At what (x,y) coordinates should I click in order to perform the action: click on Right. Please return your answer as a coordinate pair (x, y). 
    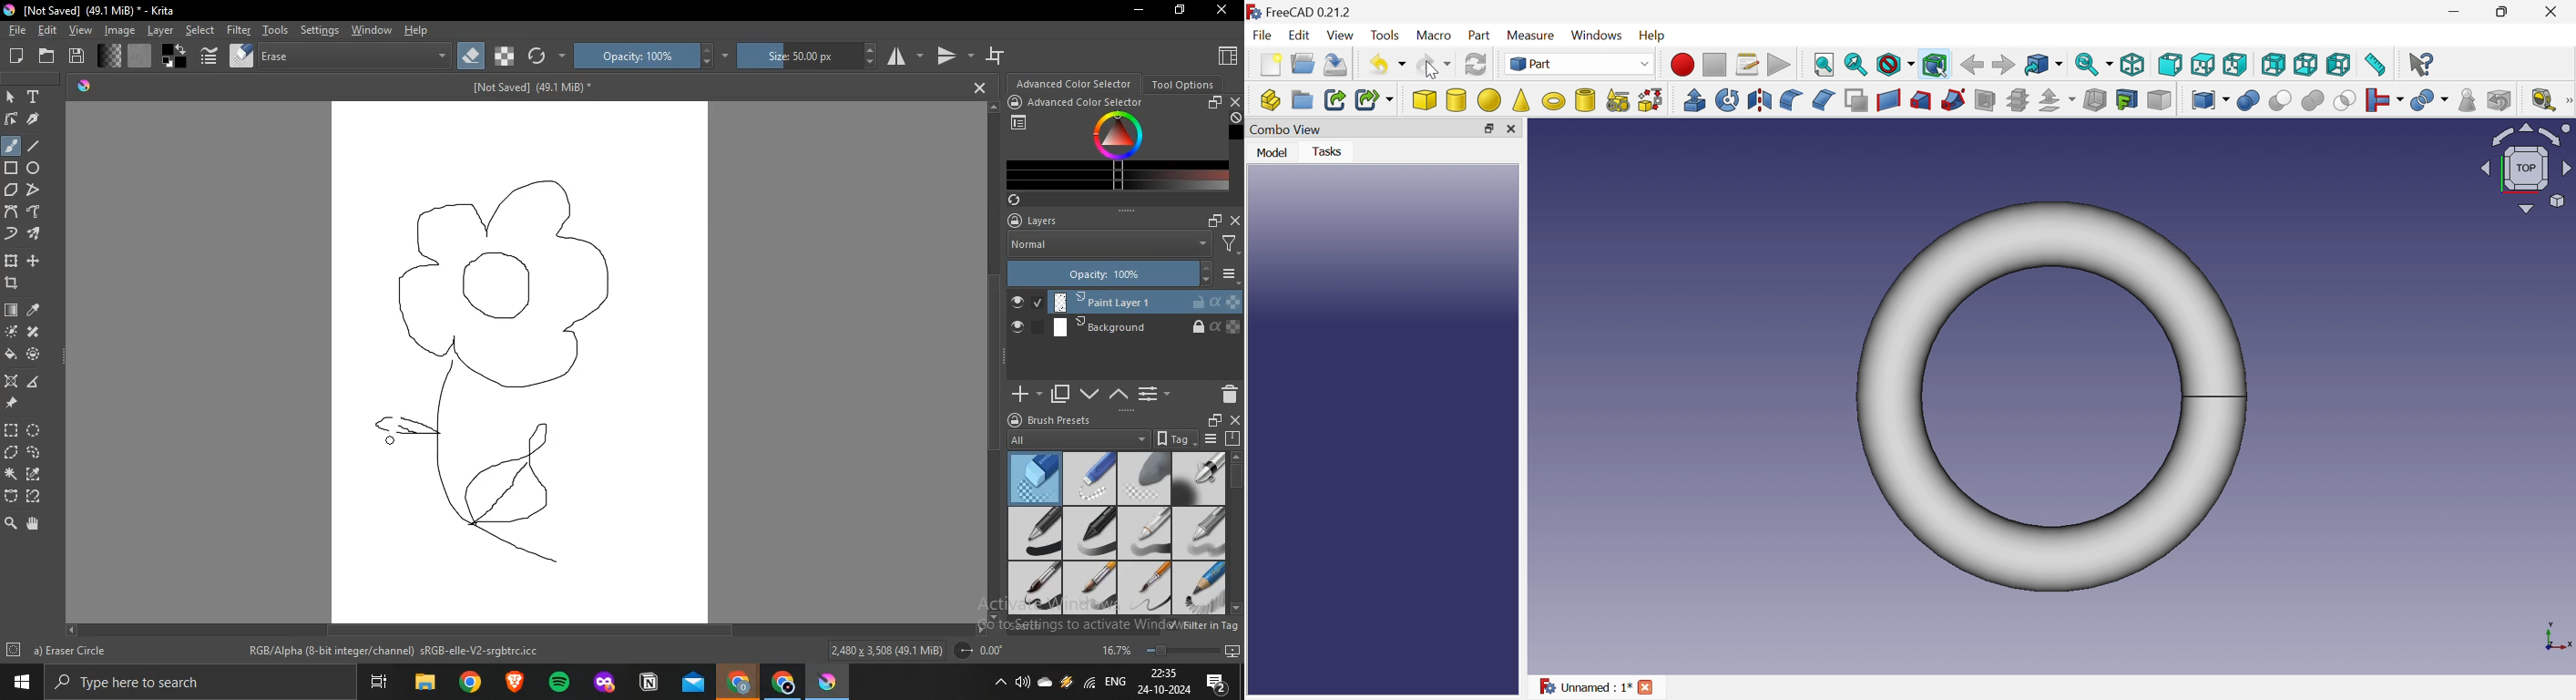
    Looking at the image, I should click on (2274, 64).